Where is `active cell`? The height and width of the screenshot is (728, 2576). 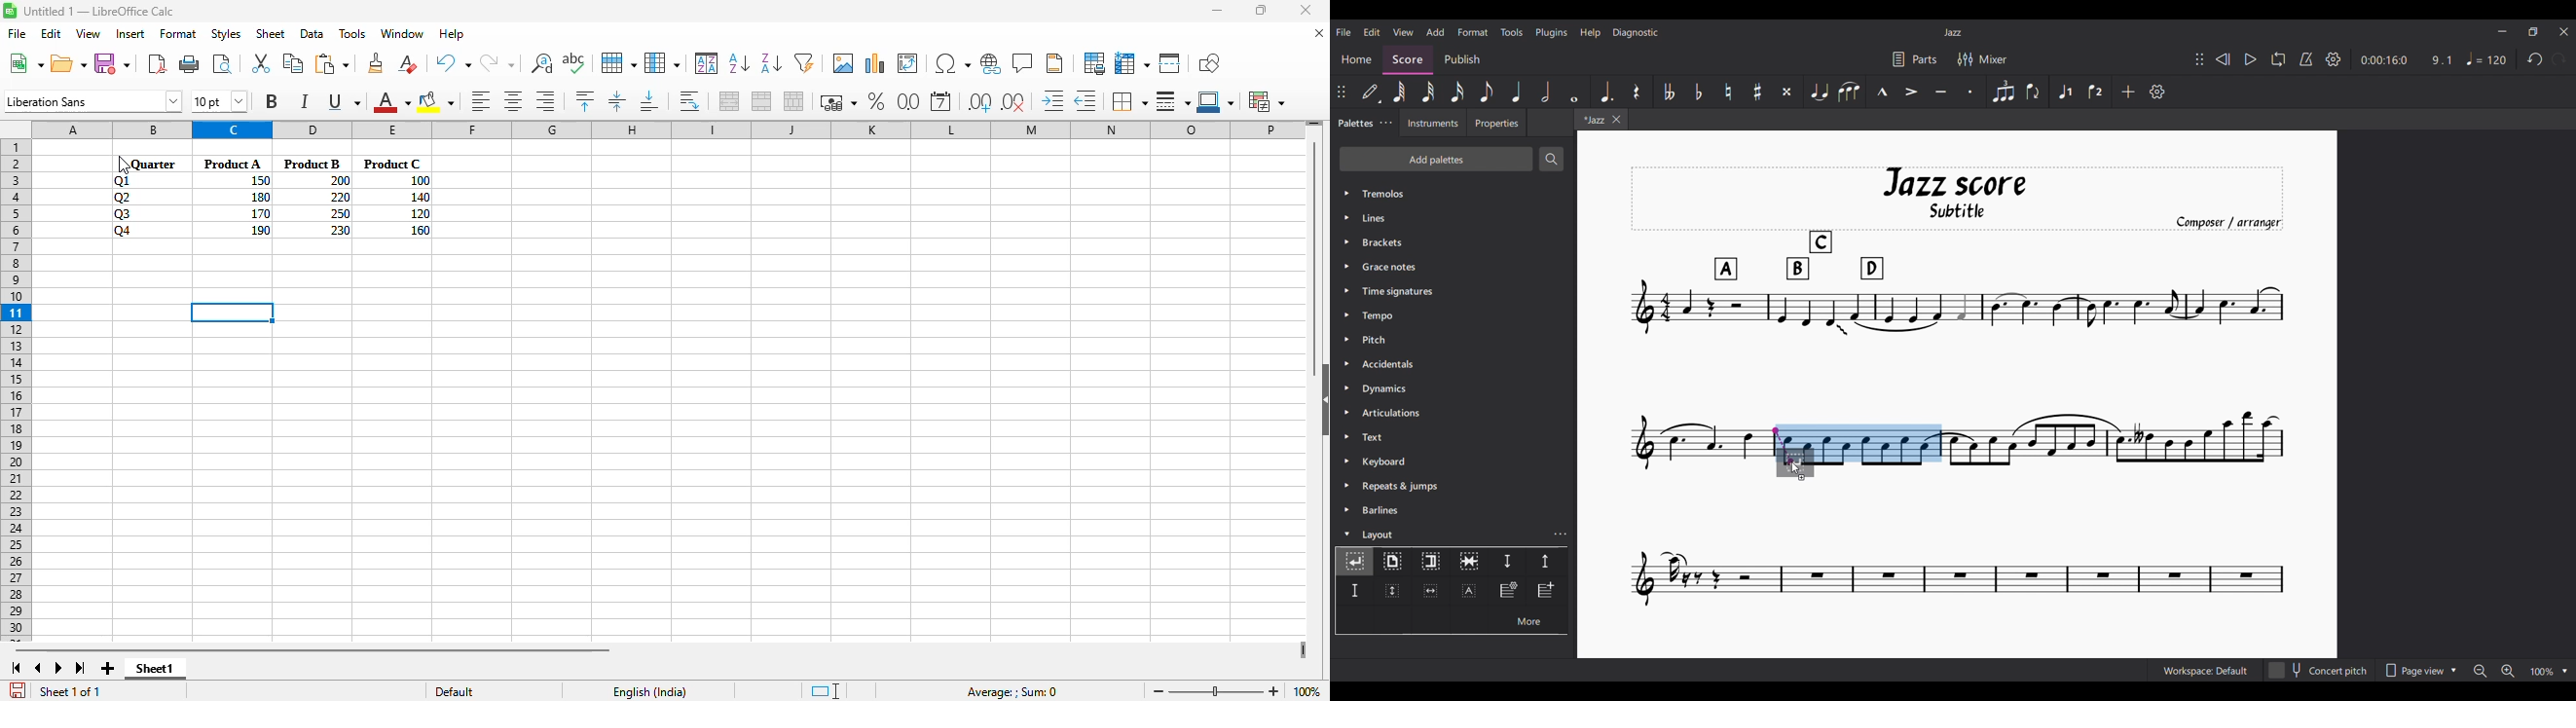
active cell is located at coordinates (232, 313).